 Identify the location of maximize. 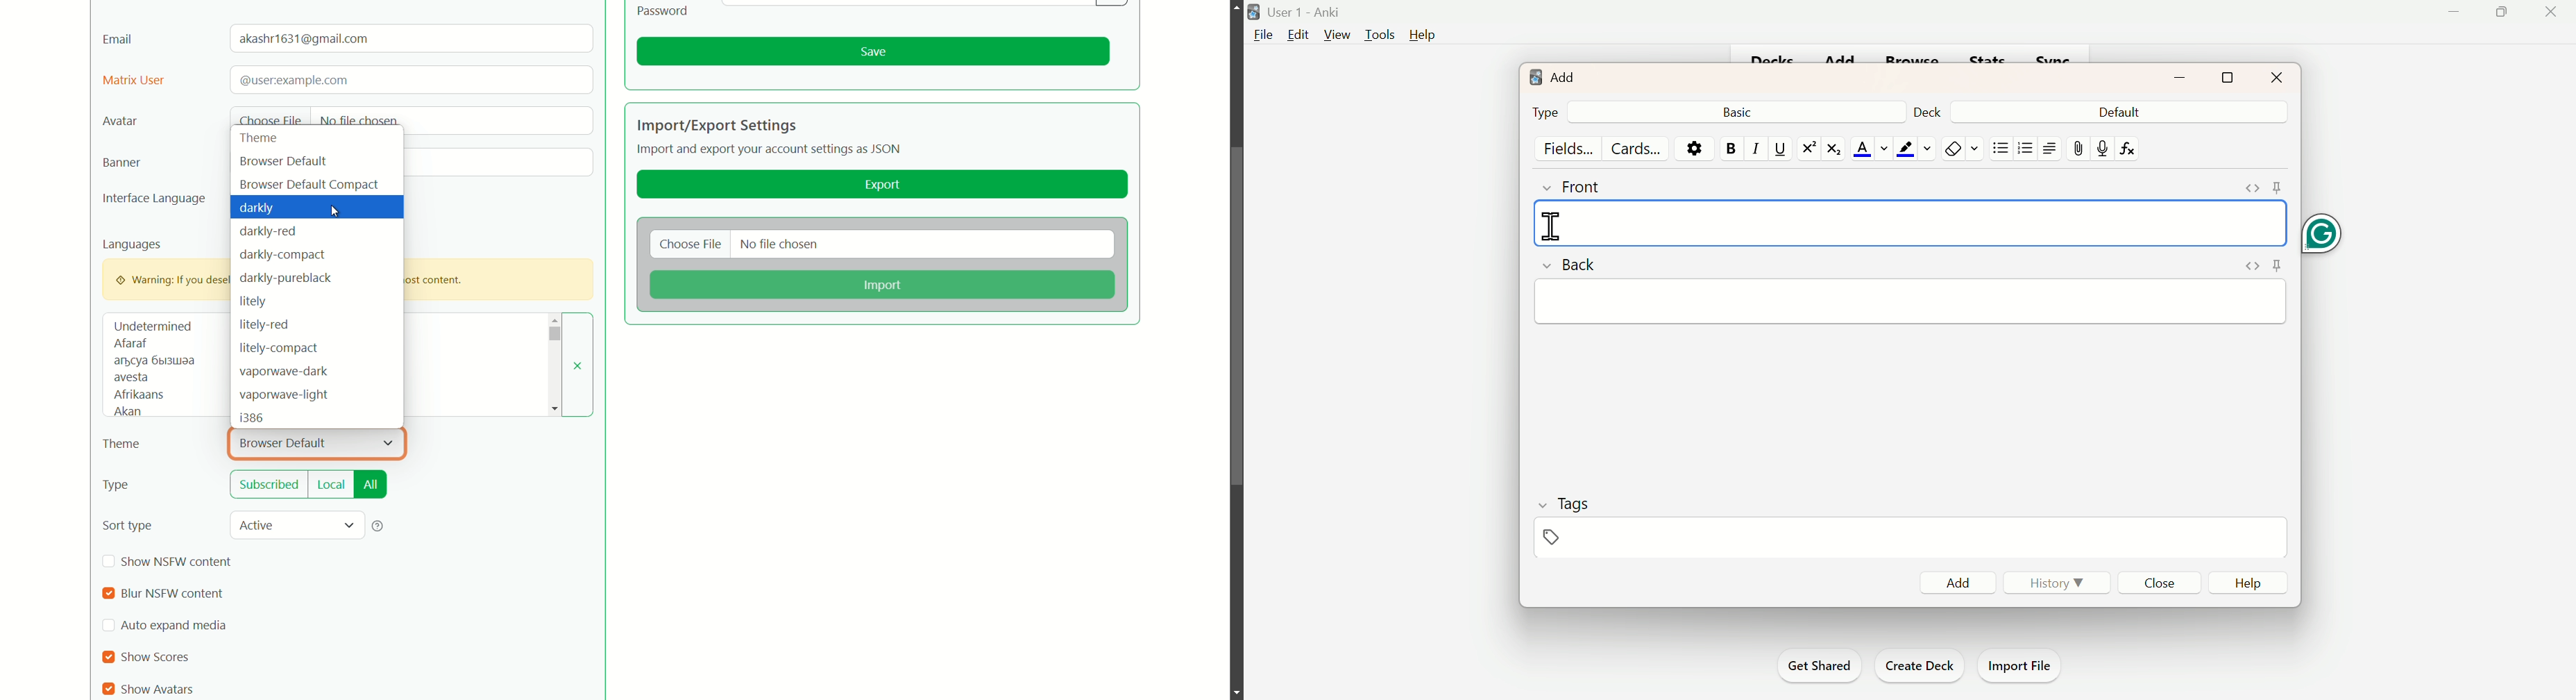
(2226, 78).